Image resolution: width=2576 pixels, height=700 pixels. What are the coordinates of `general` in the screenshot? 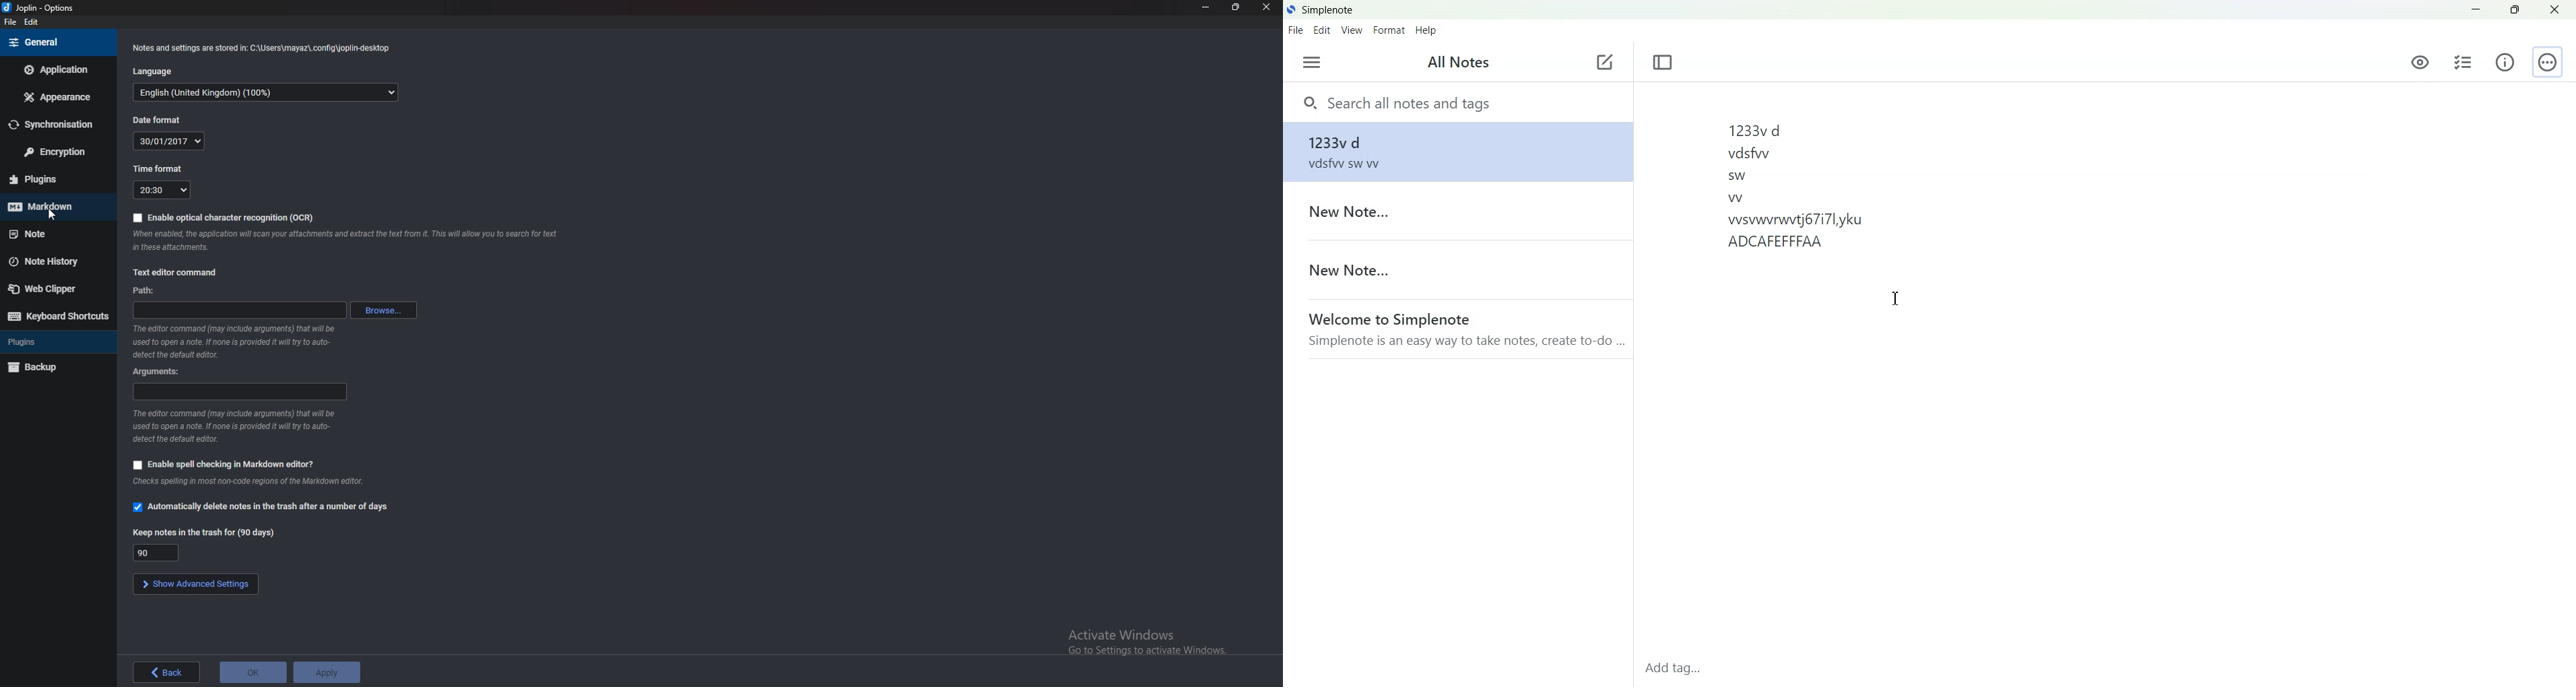 It's located at (56, 42).